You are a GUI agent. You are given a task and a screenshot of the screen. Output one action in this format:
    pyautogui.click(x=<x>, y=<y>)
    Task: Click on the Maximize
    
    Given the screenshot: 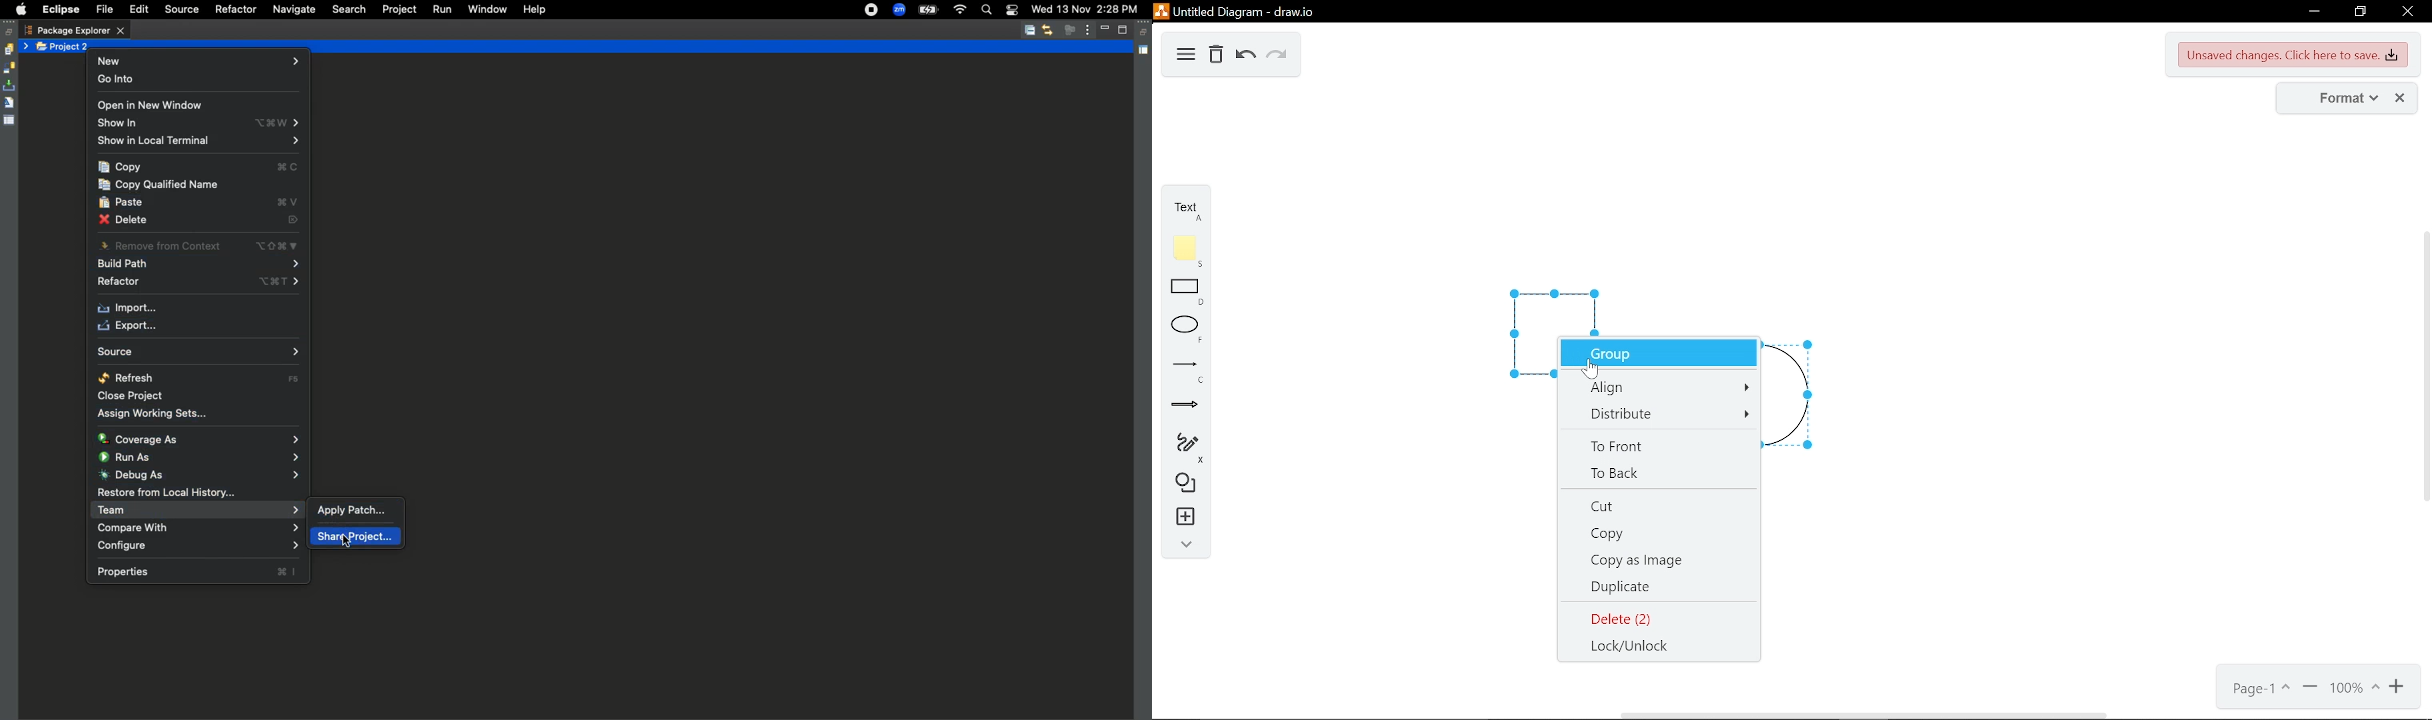 What is the action you would take?
    pyautogui.click(x=1124, y=30)
    